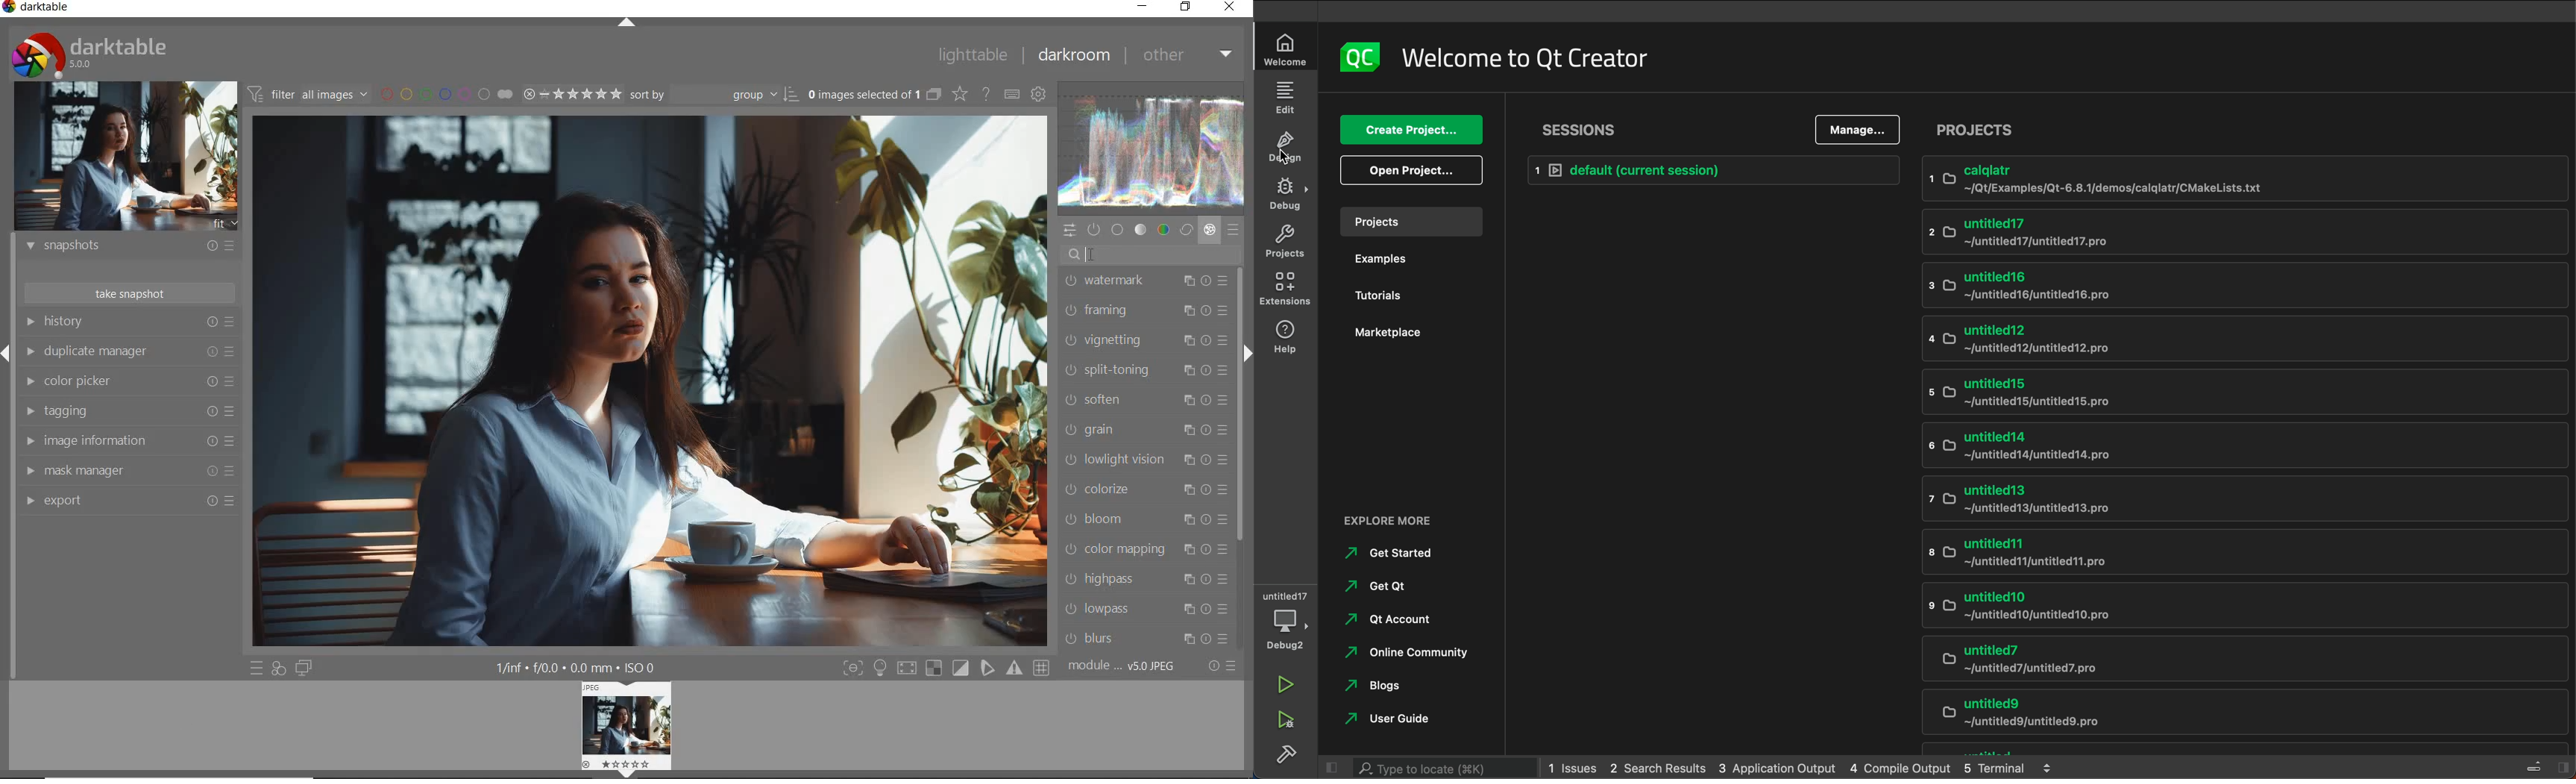 This screenshot has height=784, width=2576. Describe the element at coordinates (1124, 668) in the screenshot. I see `module` at that location.